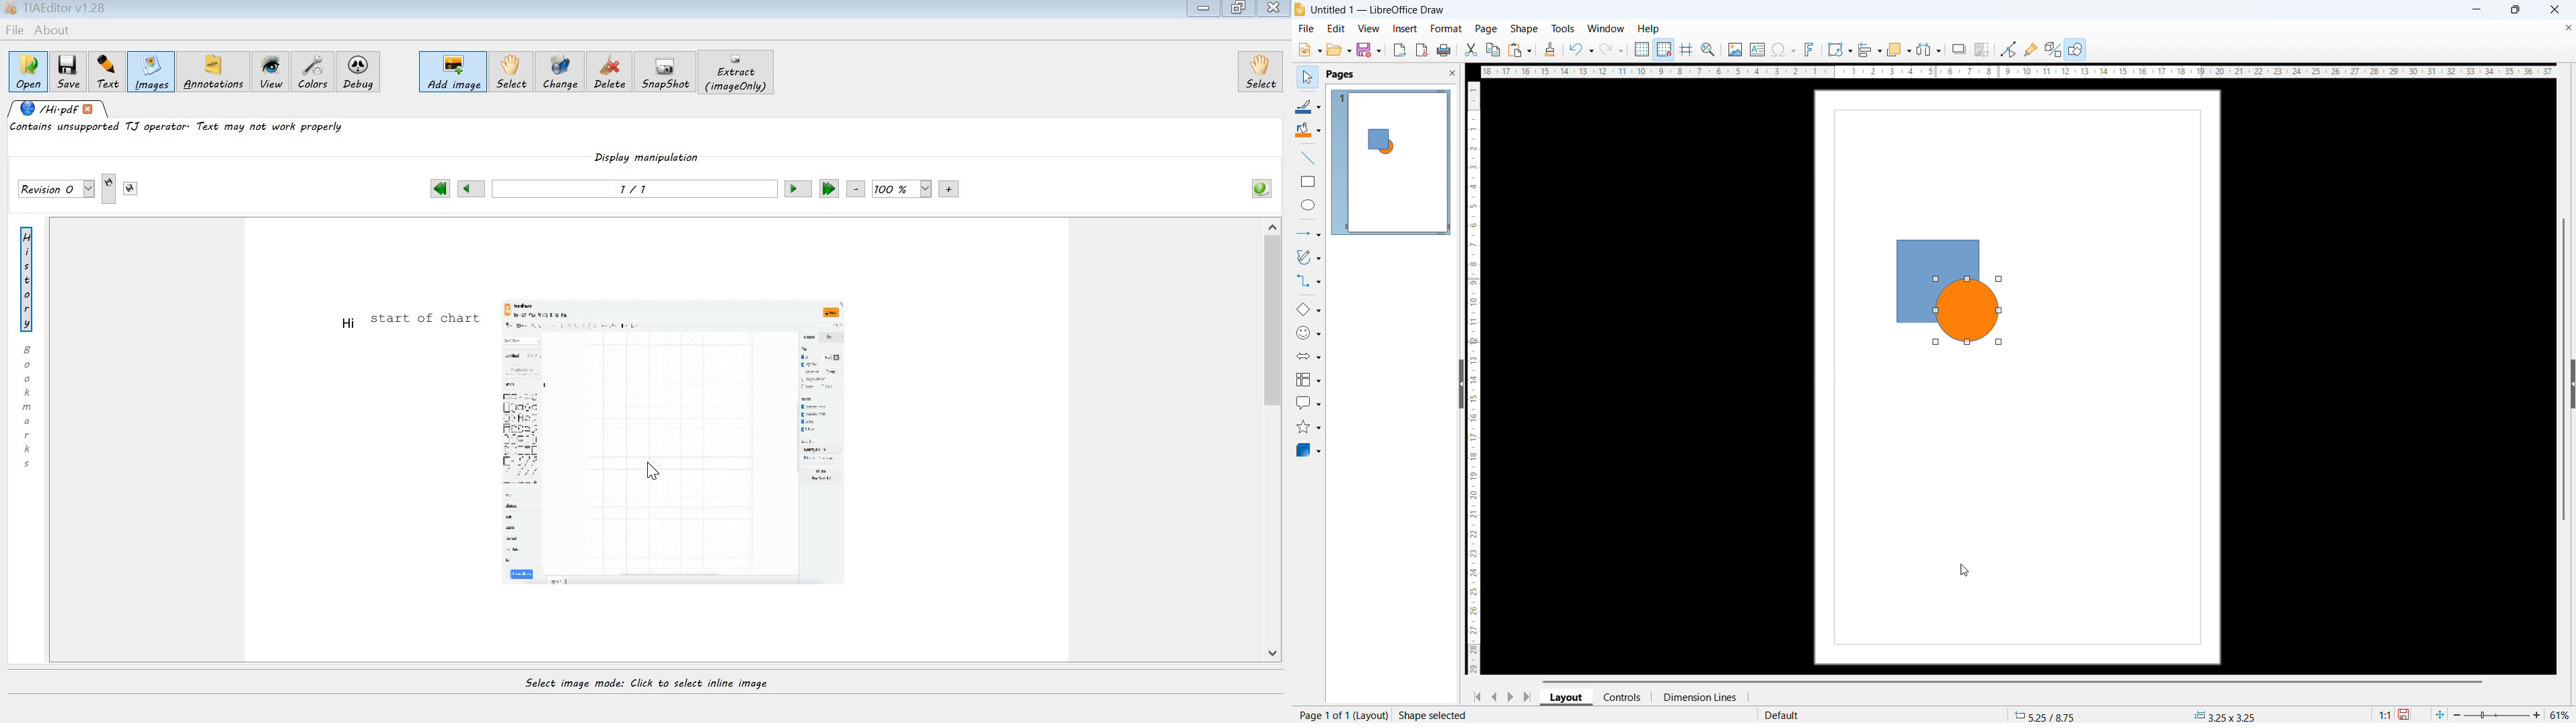 This screenshot has width=2576, height=728. Describe the element at coordinates (1606, 27) in the screenshot. I see `window ` at that location.